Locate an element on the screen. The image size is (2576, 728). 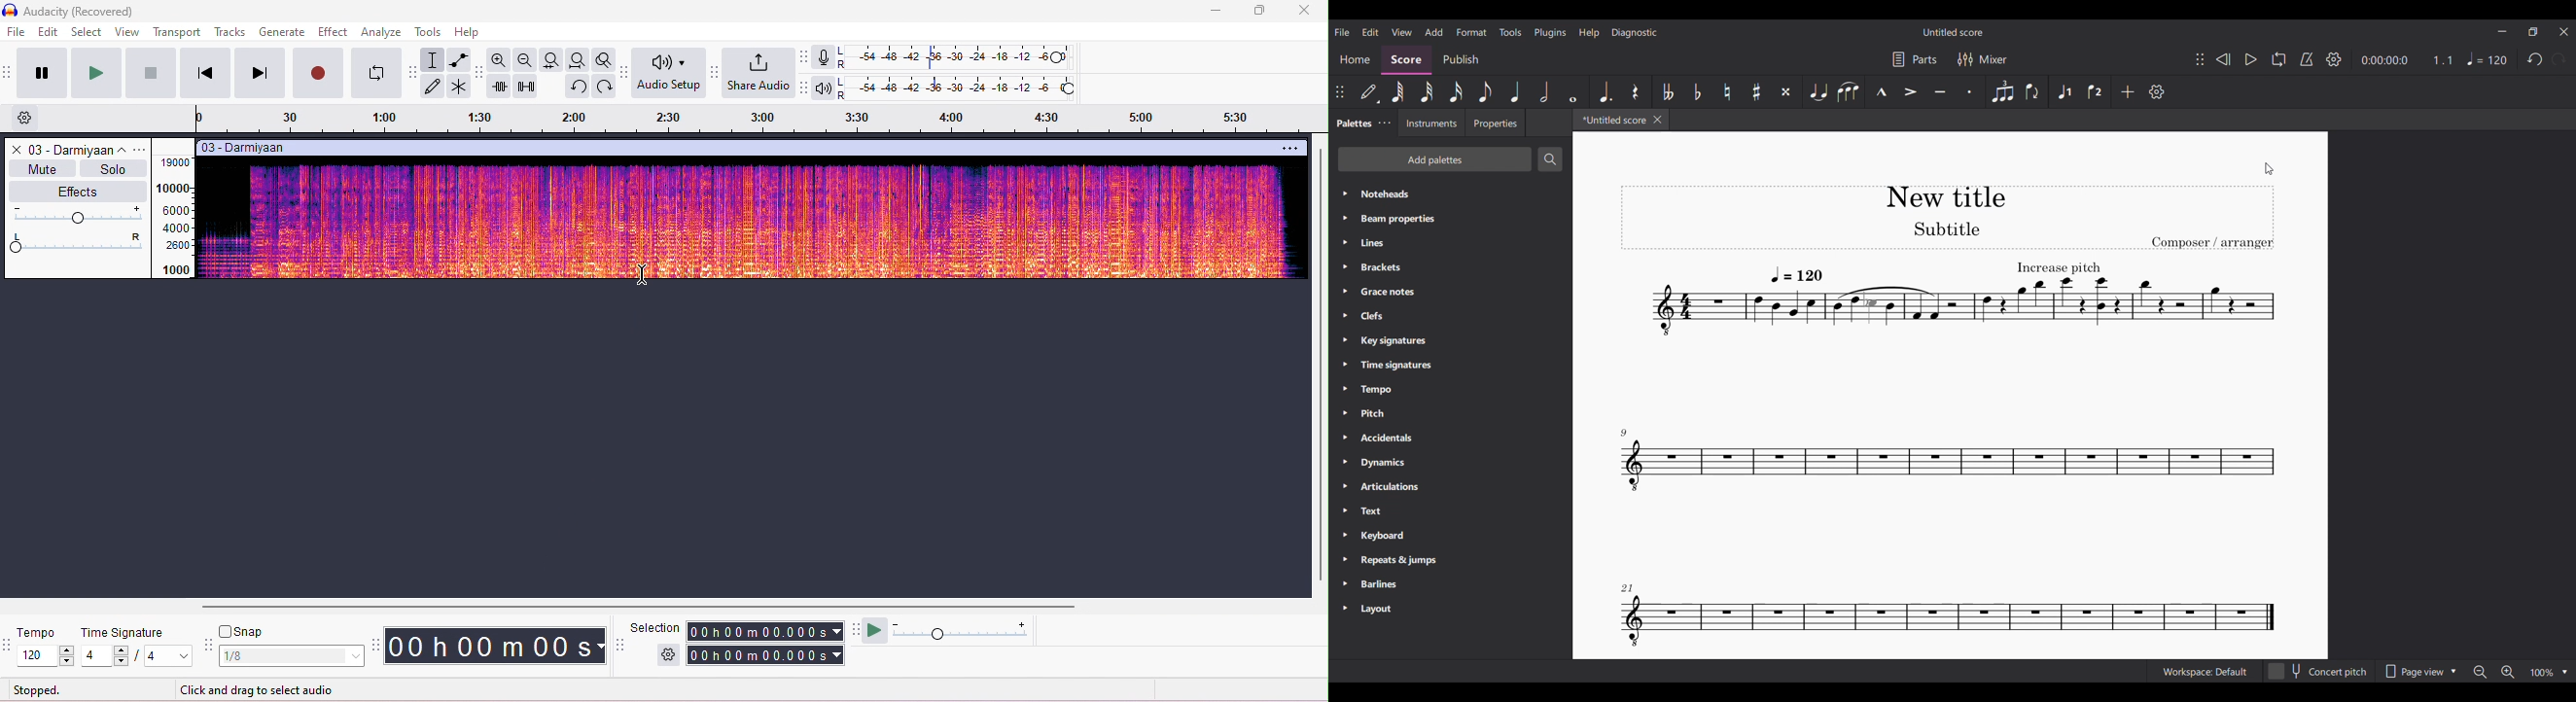
Lines is located at coordinates (1451, 242).